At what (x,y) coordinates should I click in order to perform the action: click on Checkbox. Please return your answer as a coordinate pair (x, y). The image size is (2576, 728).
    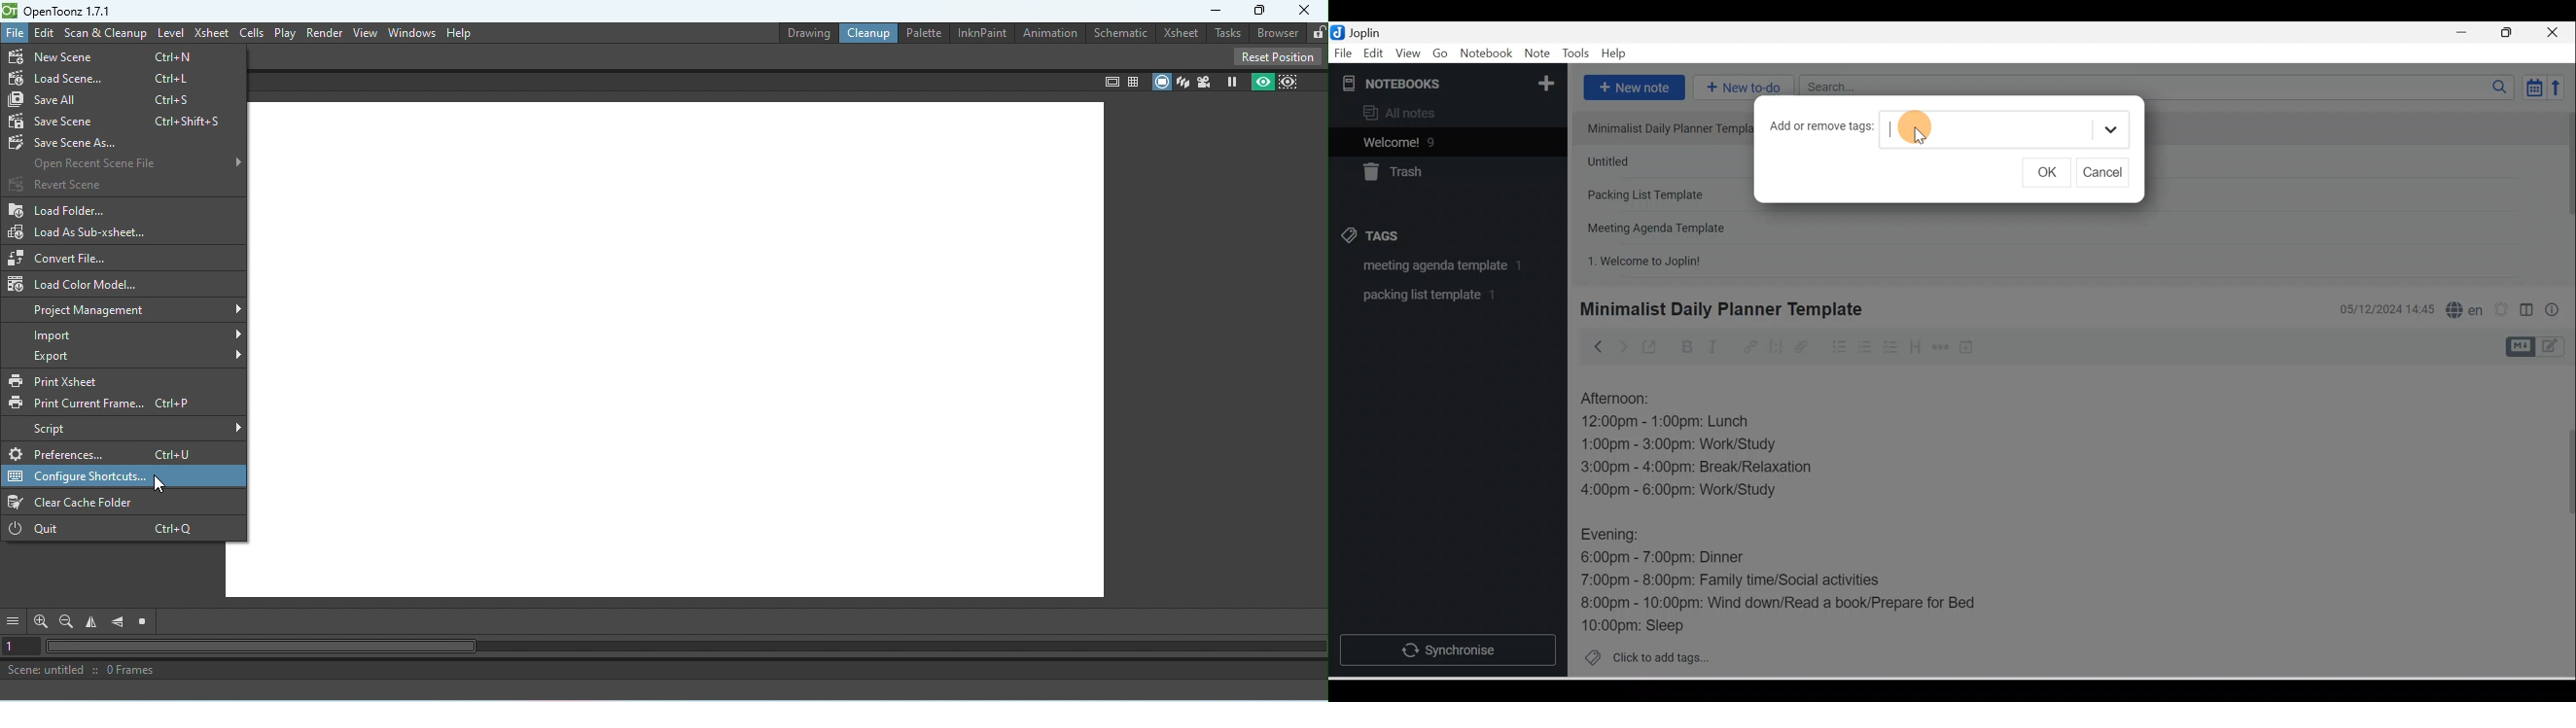
    Looking at the image, I should click on (1889, 347).